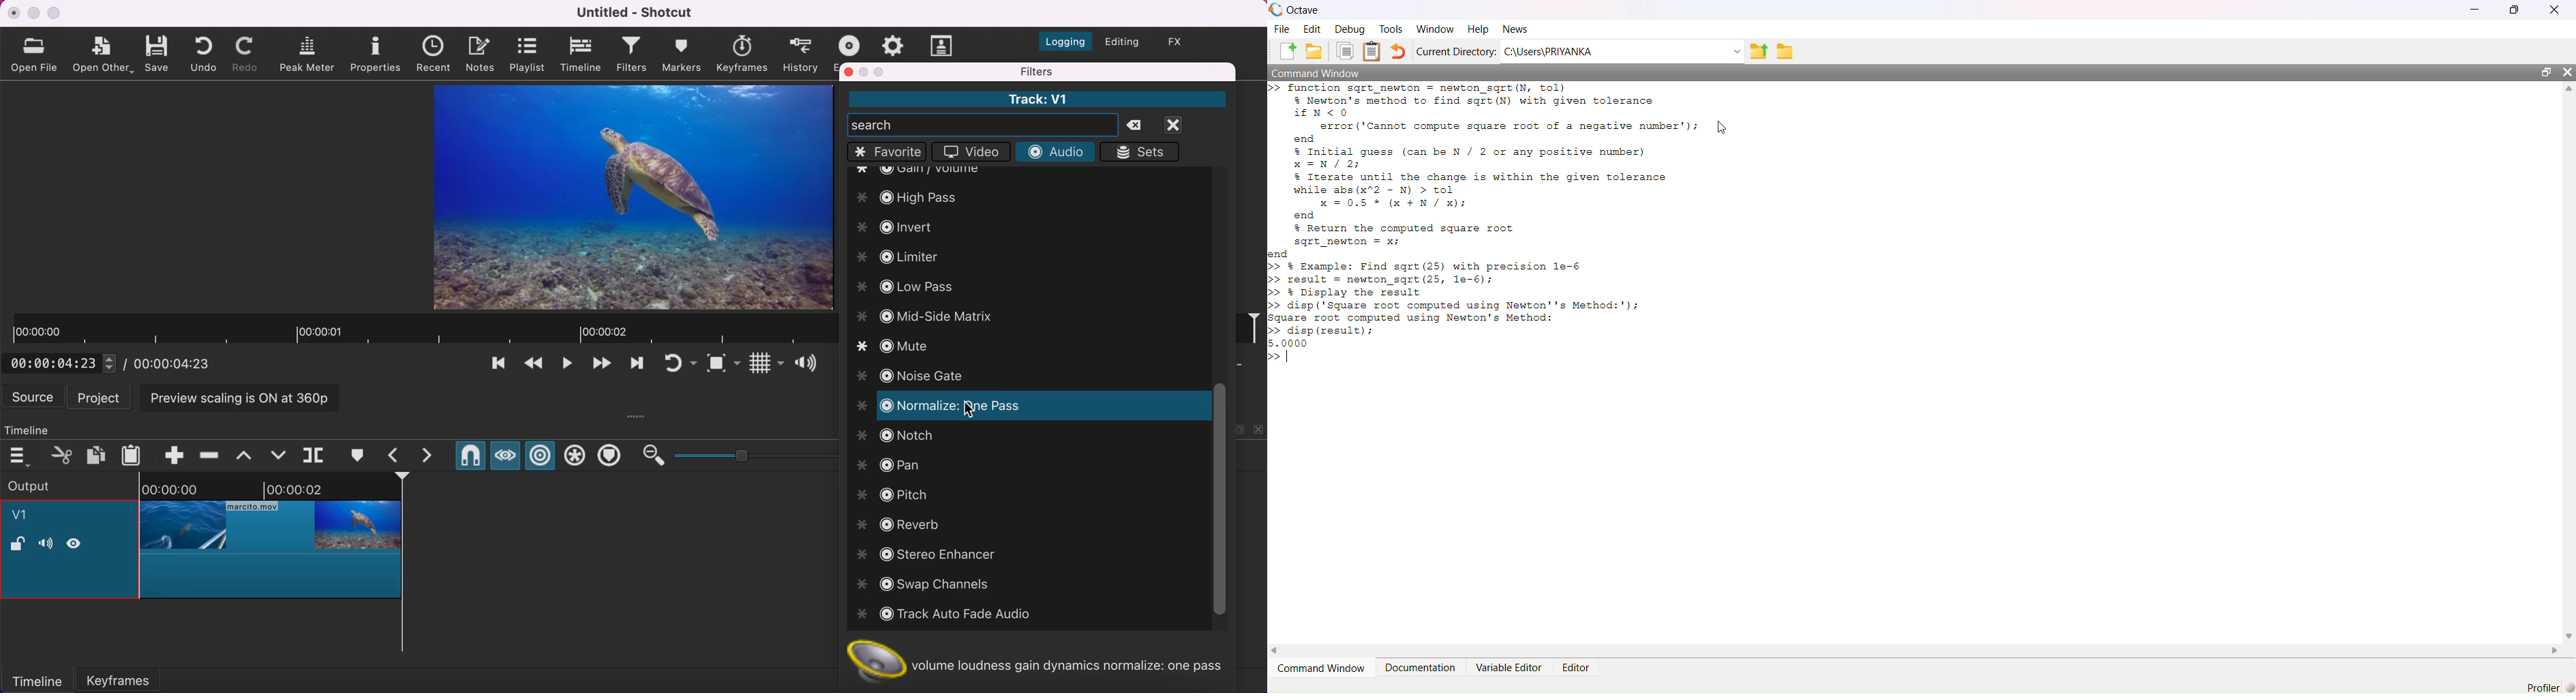 This screenshot has height=700, width=2576. What do you see at coordinates (969, 152) in the screenshot?
I see `video` at bounding box center [969, 152].